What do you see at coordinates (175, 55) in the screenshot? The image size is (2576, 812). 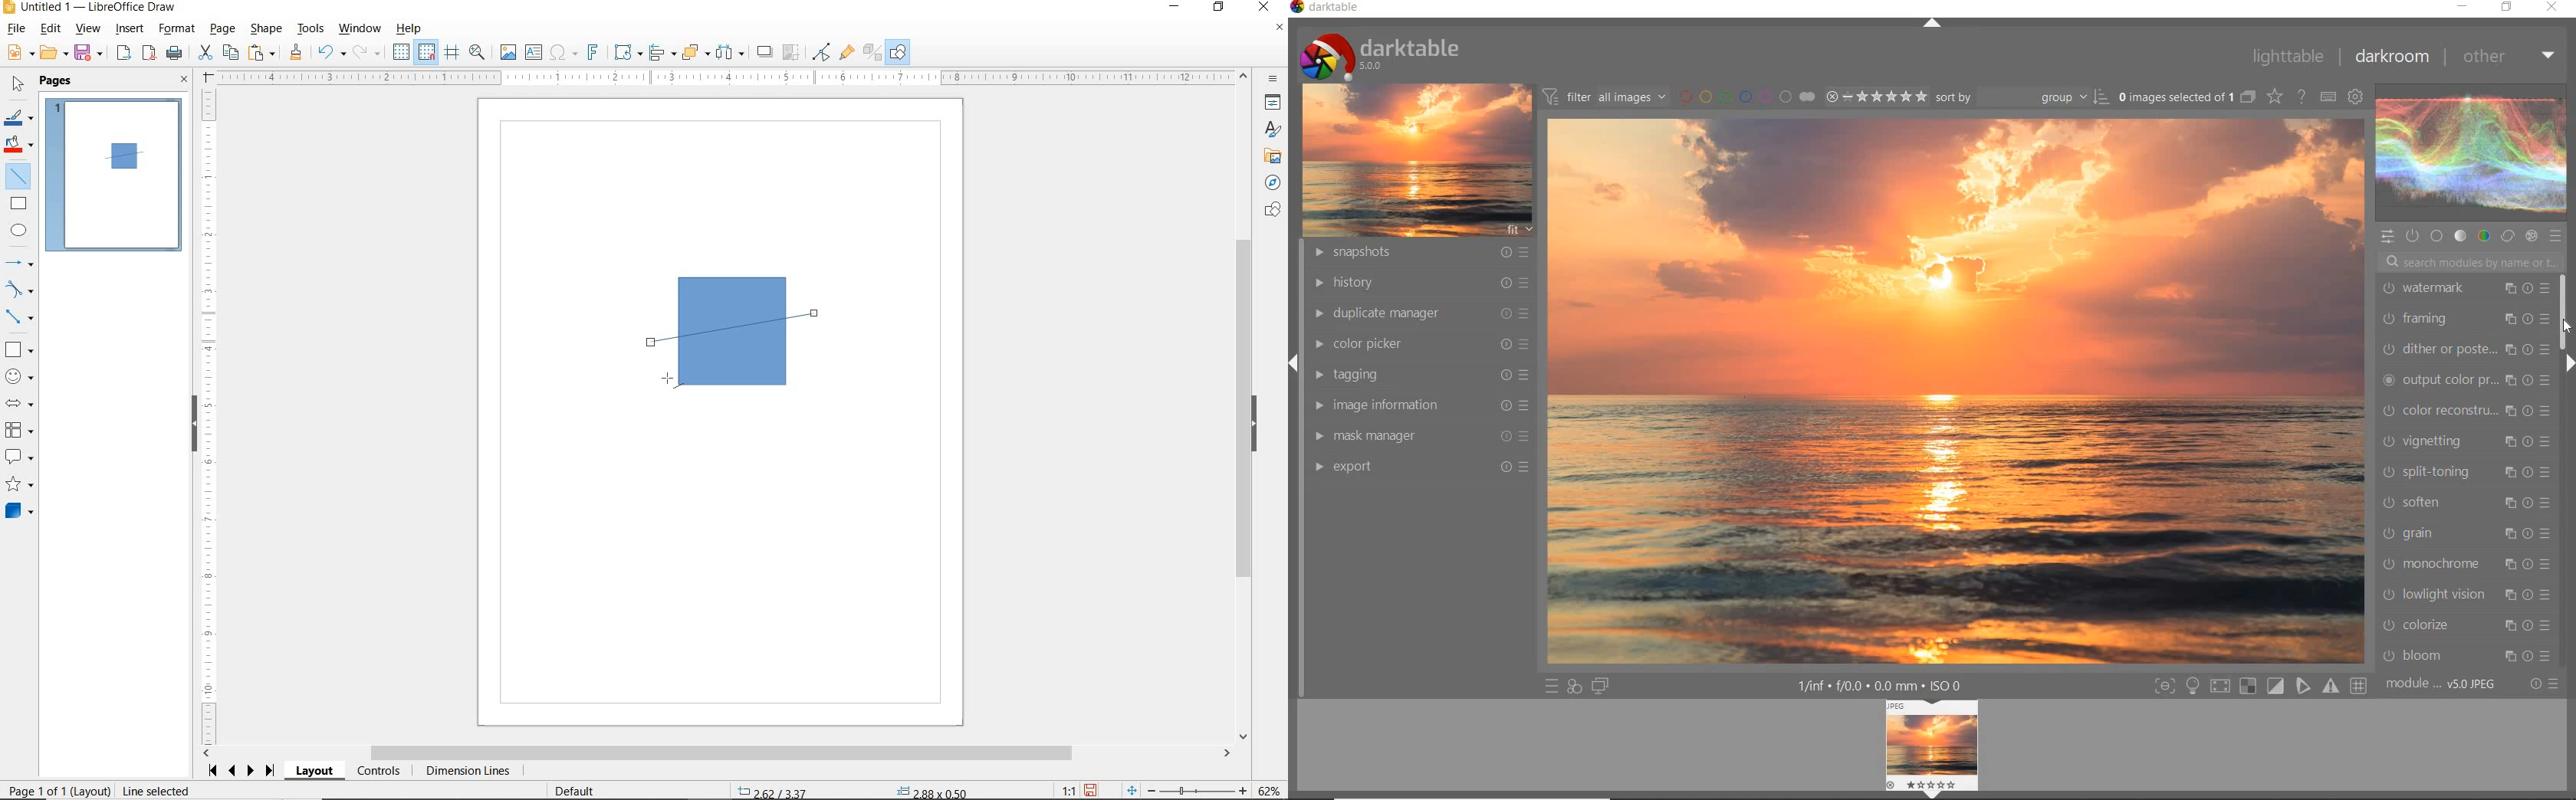 I see `PRINT` at bounding box center [175, 55].